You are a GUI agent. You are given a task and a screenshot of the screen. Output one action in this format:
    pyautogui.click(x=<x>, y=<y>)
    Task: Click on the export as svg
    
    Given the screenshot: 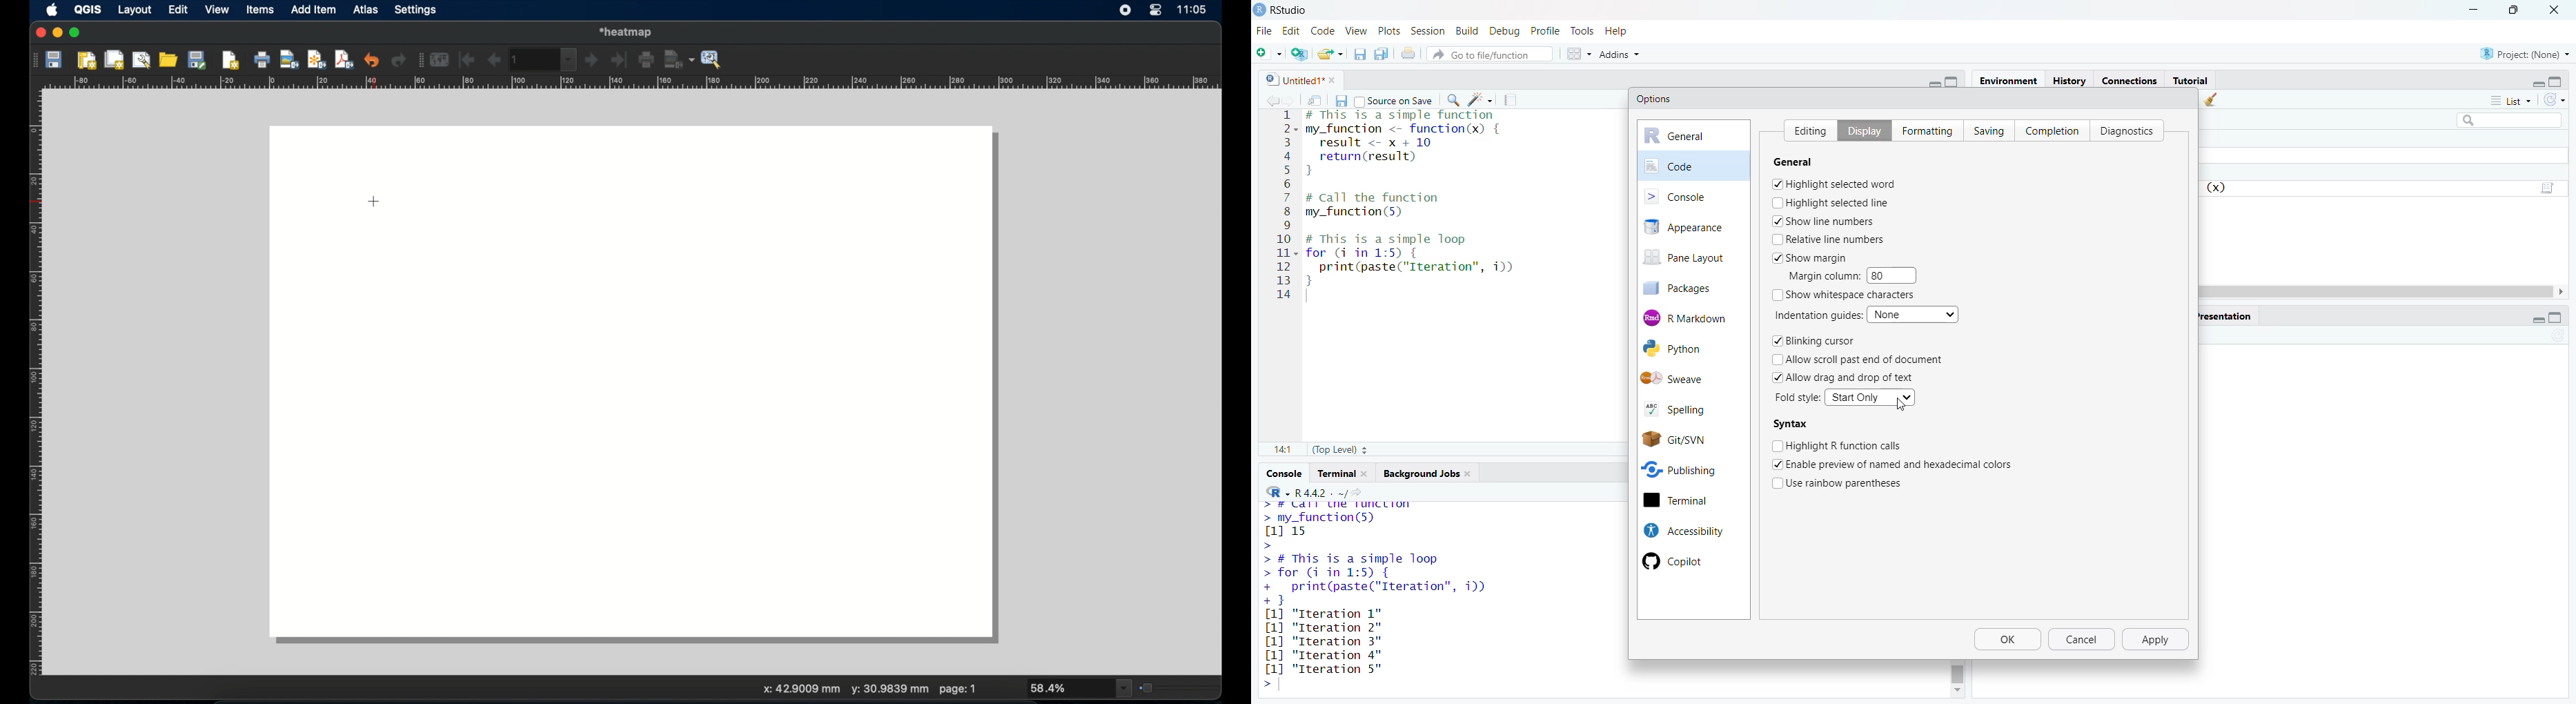 What is the action you would take?
    pyautogui.click(x=317, y=59)
    